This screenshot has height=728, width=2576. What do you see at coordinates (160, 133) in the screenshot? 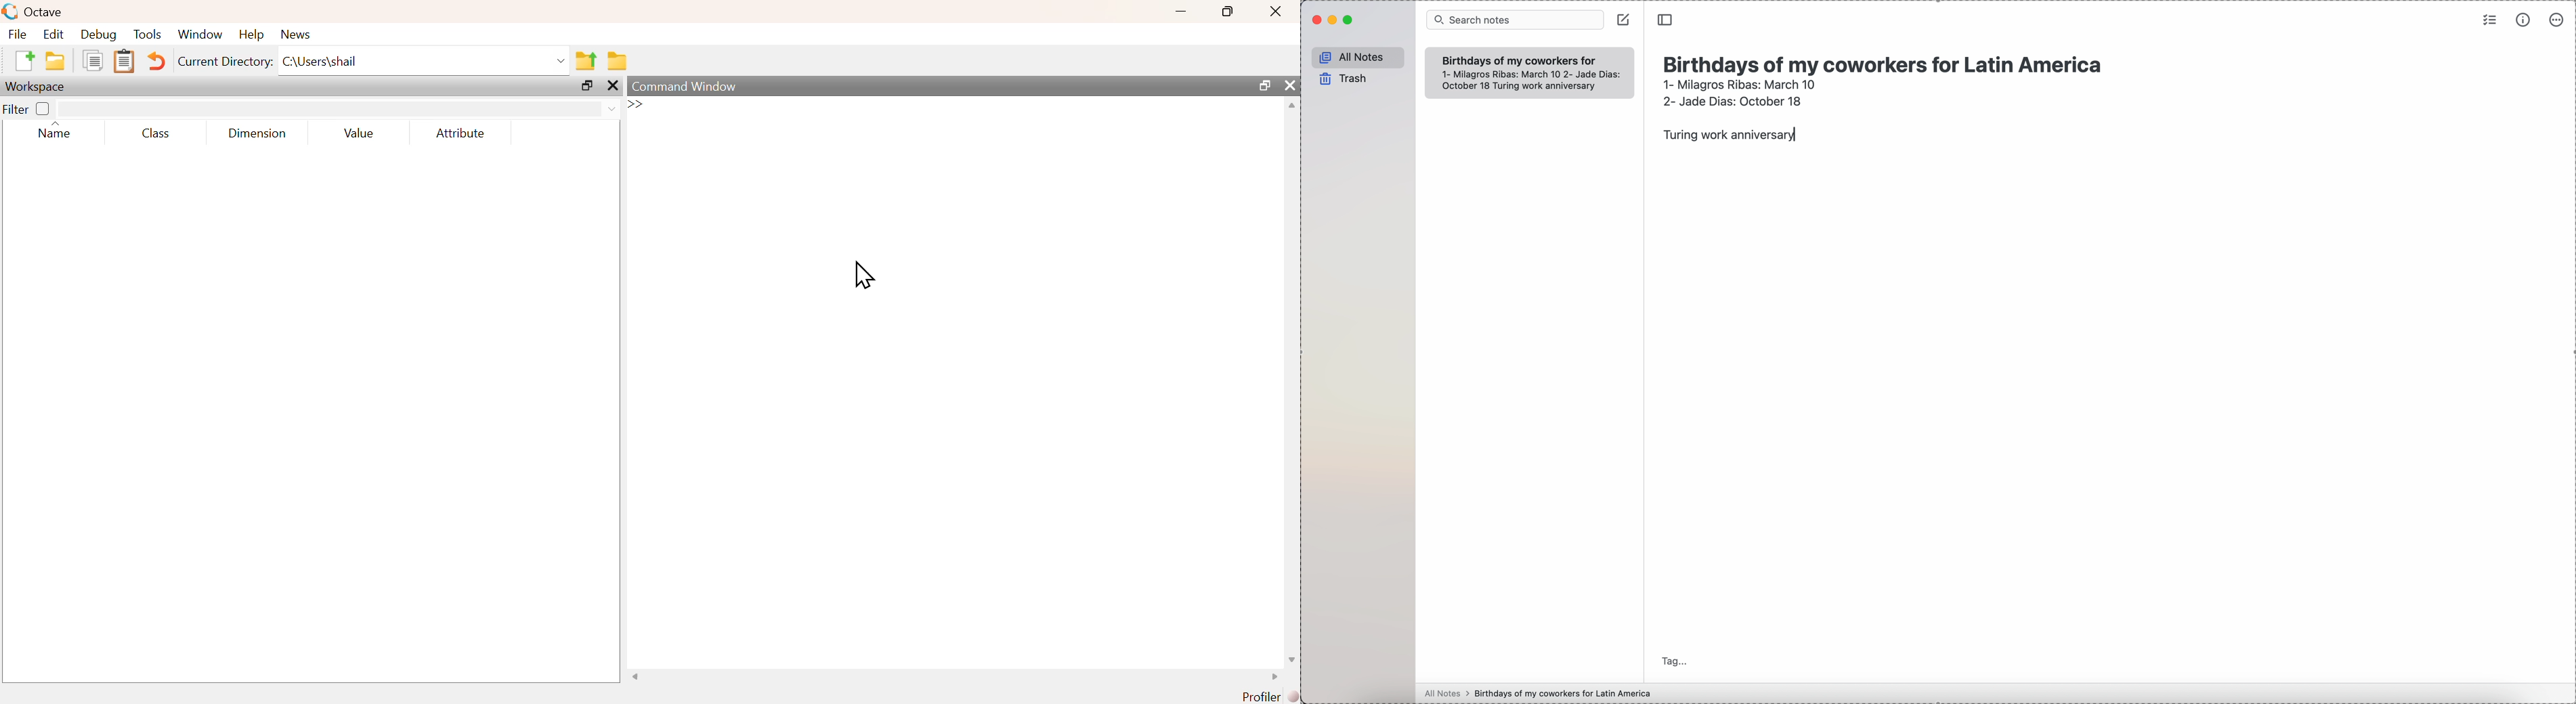
I see `Class` at bounding box center [160, 133].